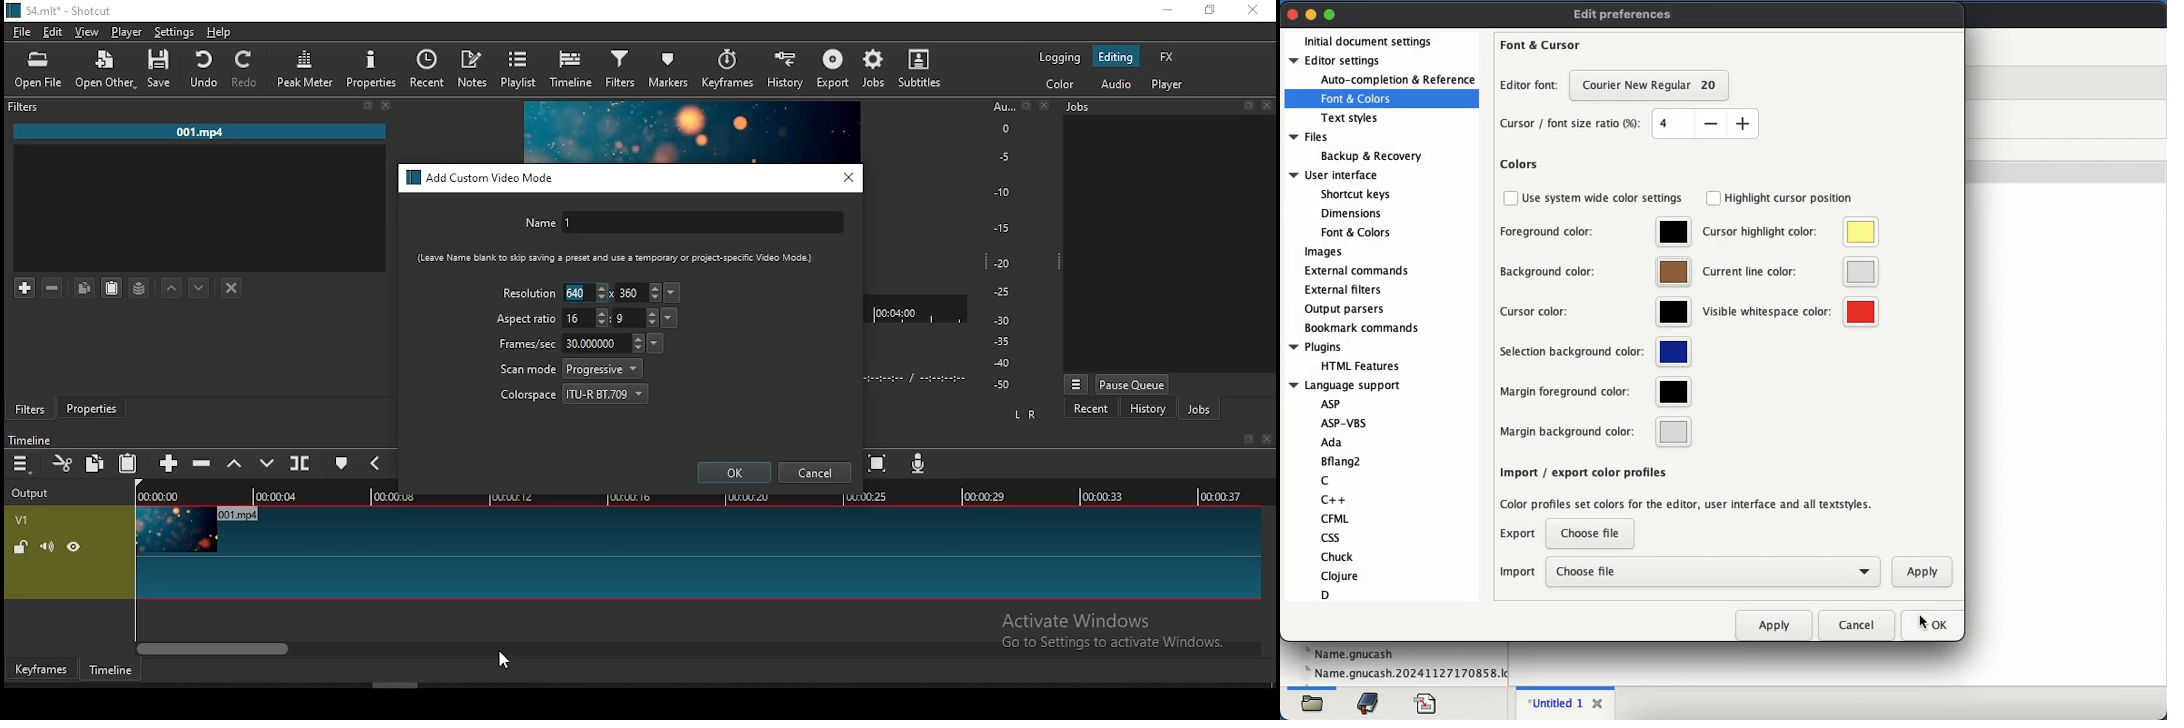 The width and height of the screenshot is (2184, 728). Describe the element at coordinates (1026, 106) in the screenshot. I see `restore` at that location.